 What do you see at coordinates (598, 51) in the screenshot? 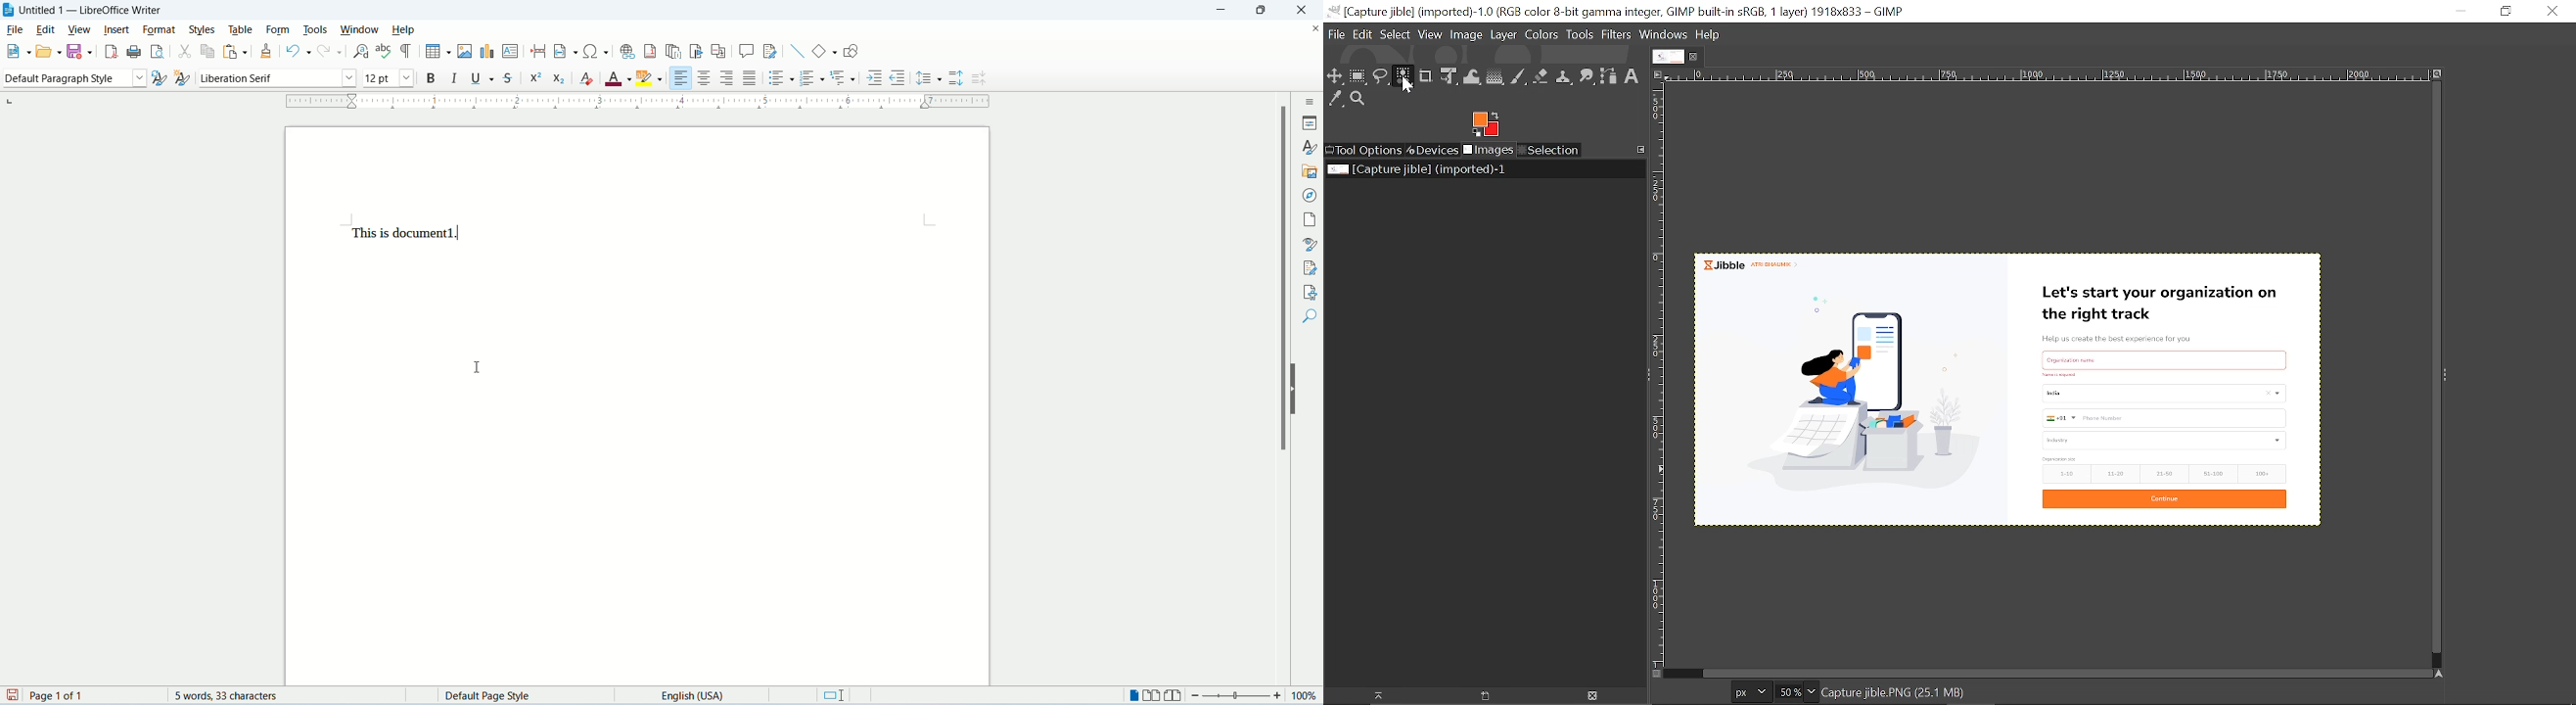
I see `insert special character` at bounding box center [598, 51].